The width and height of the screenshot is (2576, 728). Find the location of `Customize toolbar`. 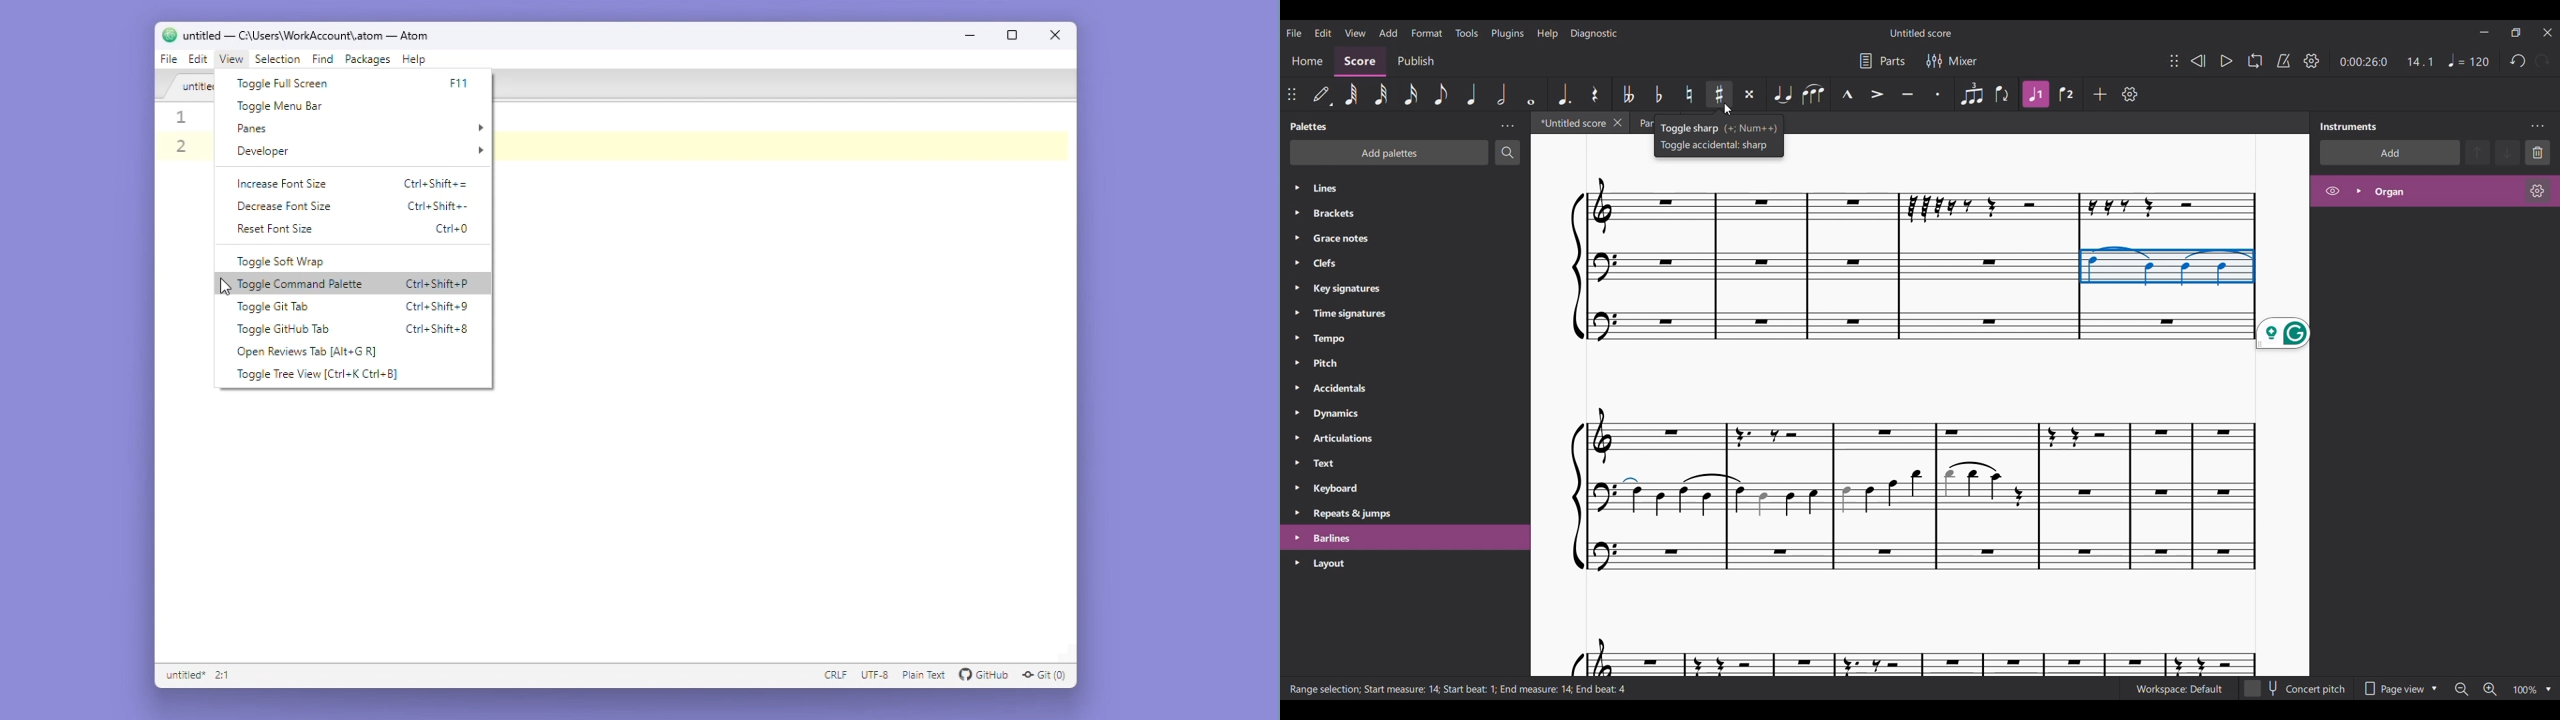

Customize toolbar is located at coordinates (2130, 93).